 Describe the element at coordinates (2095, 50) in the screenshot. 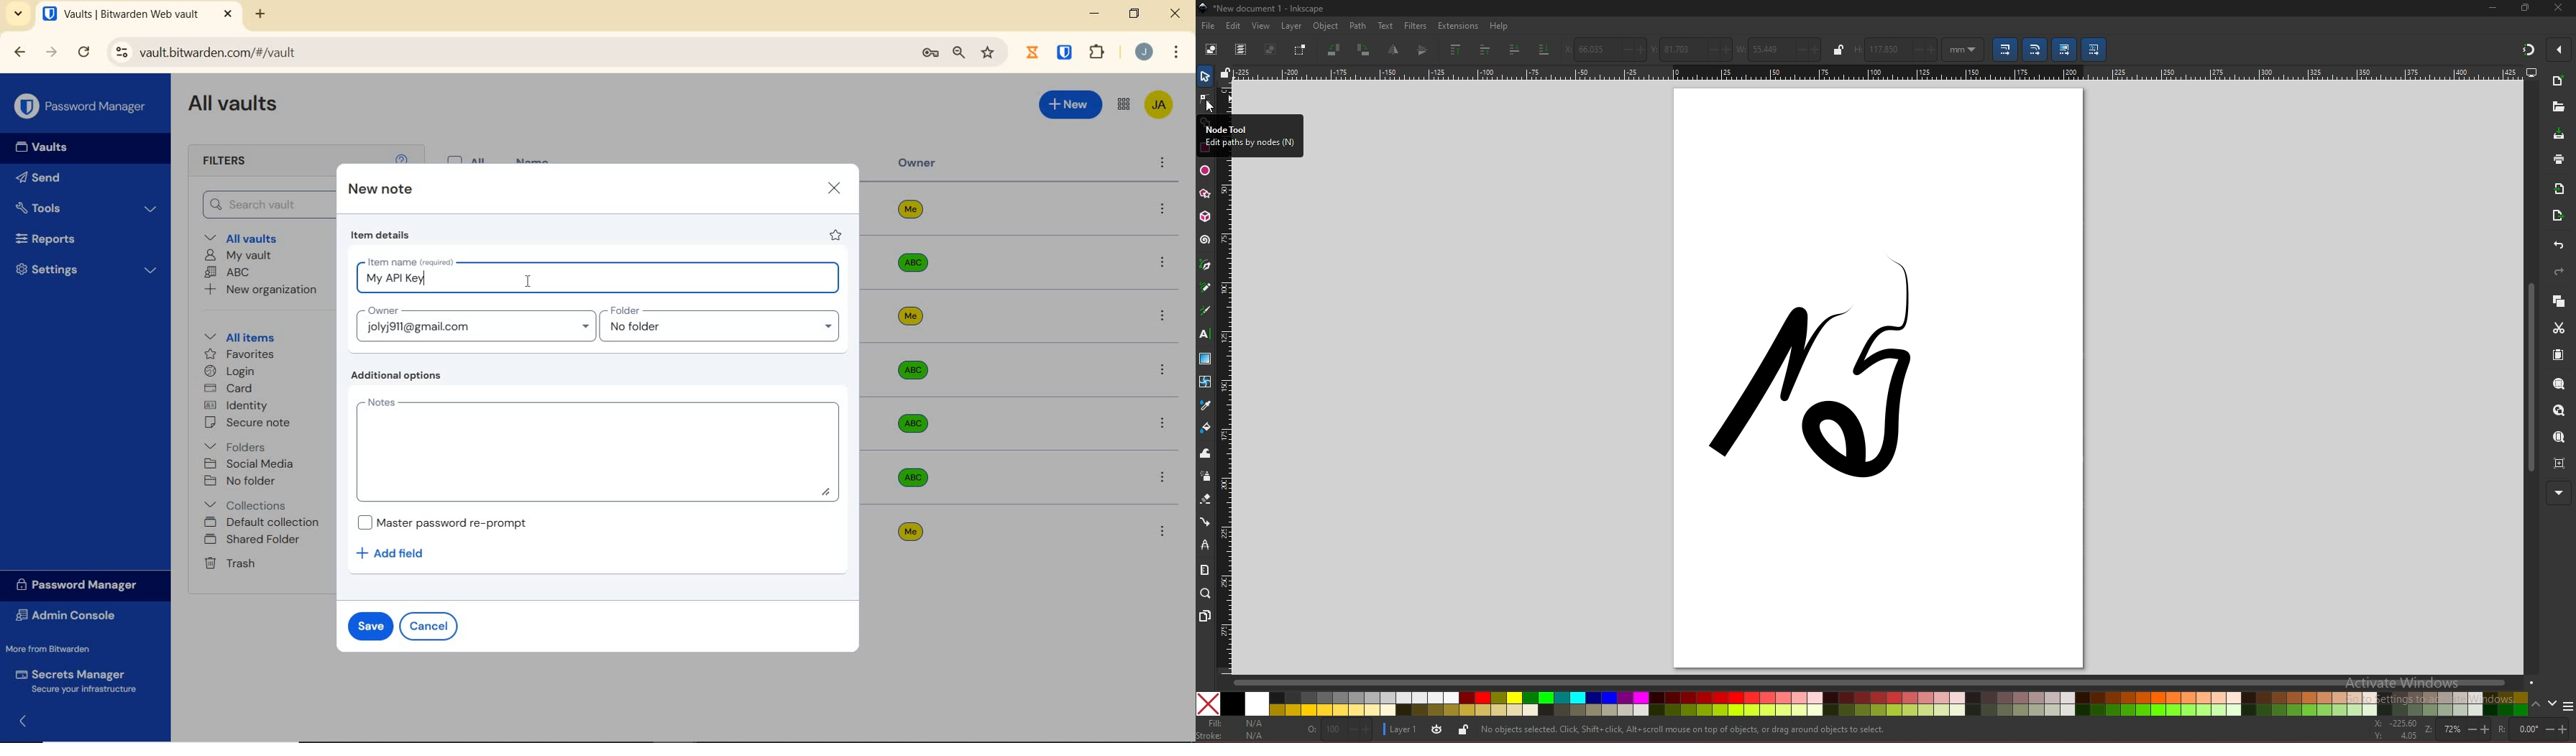

I see `move patterns` at that location.